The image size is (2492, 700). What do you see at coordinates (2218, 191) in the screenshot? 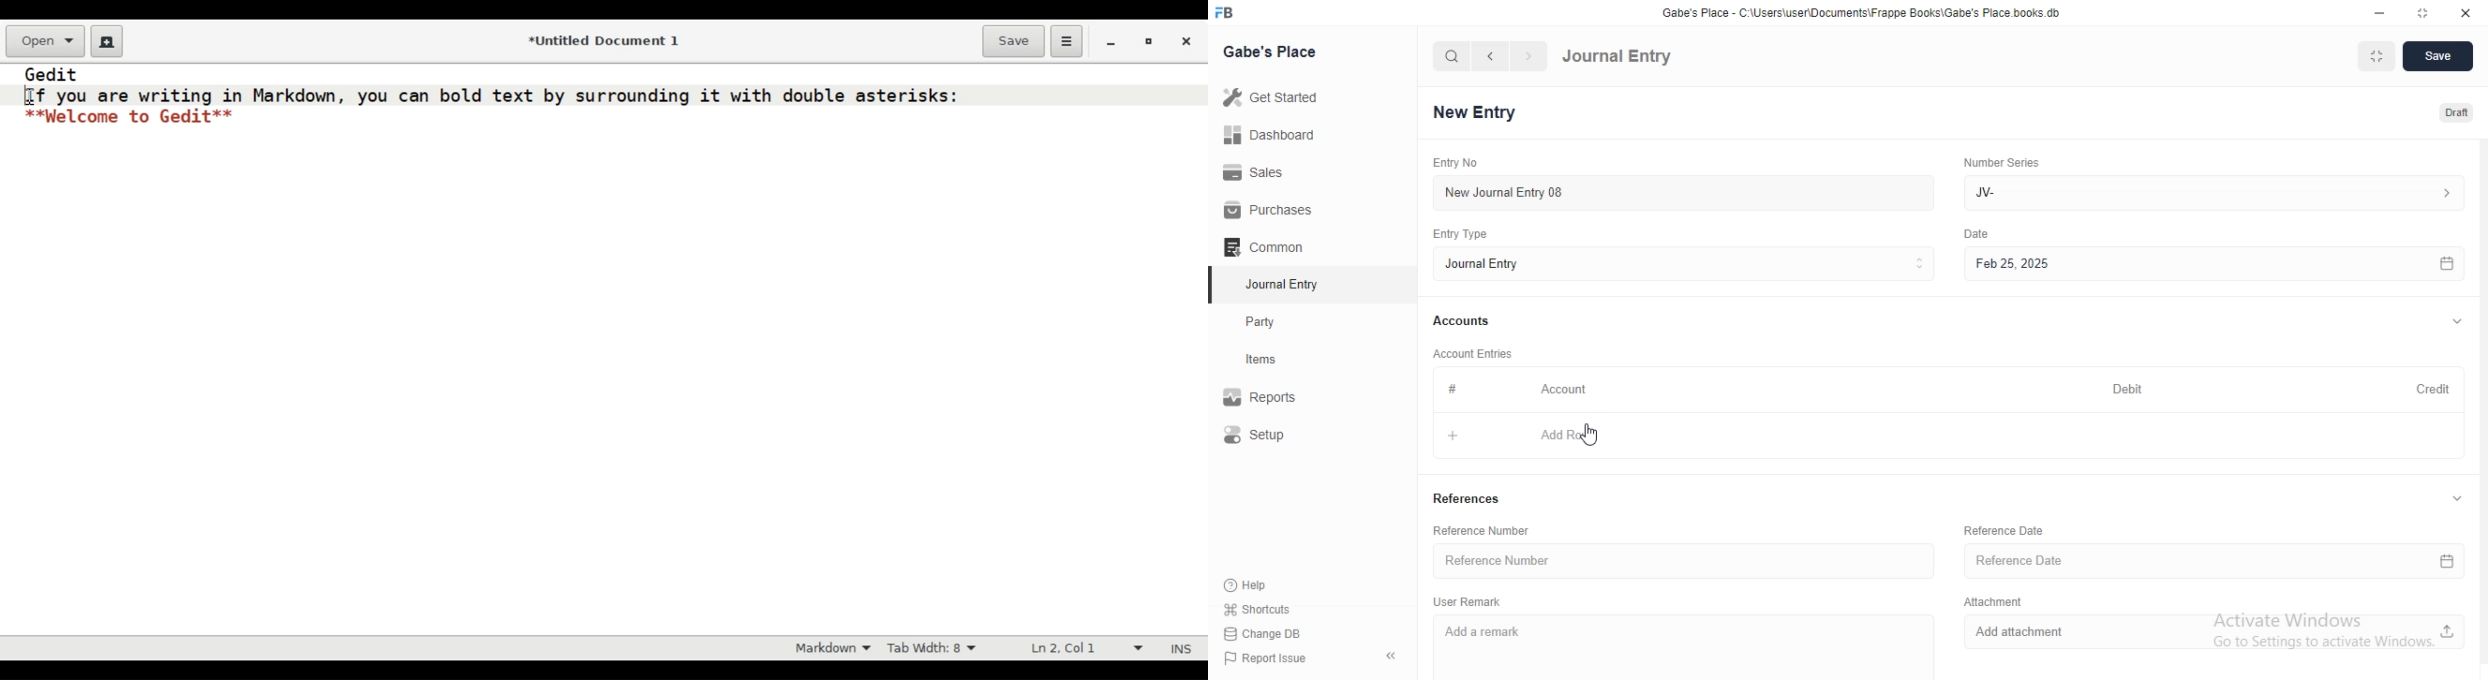
I see `Jv-` at bounding box center [2218, 191].